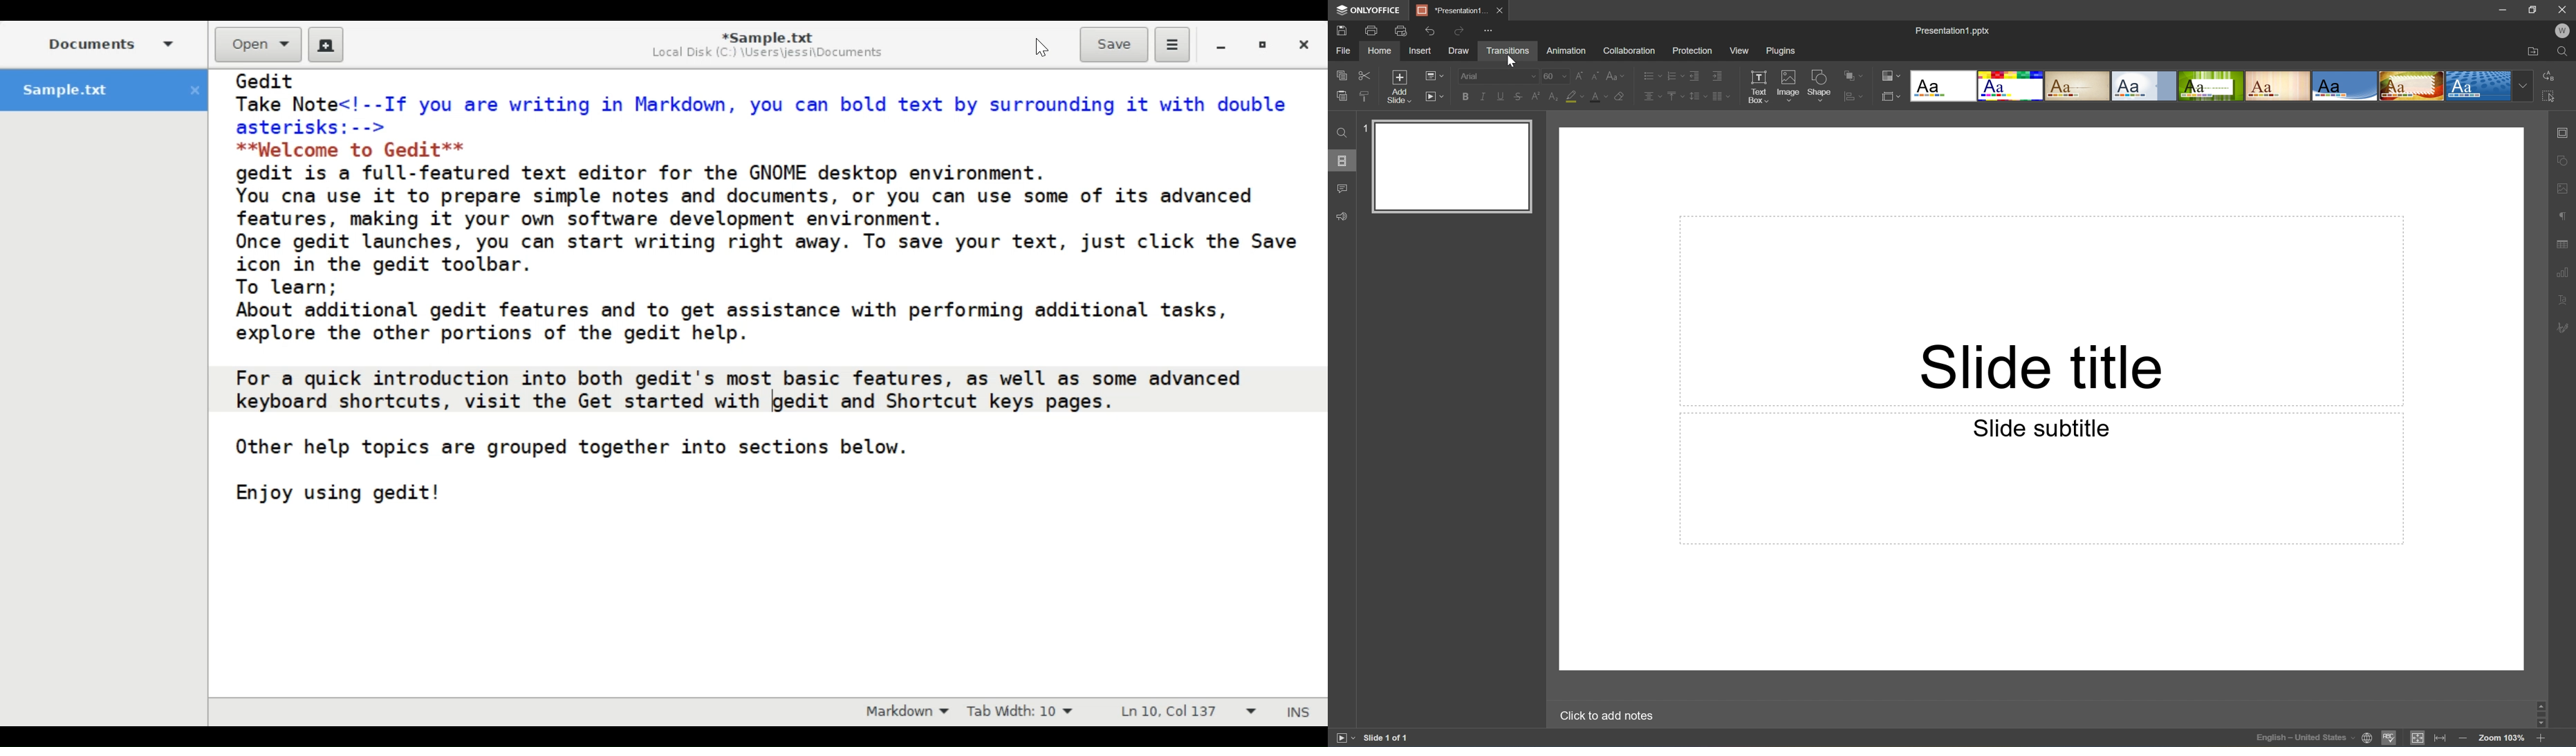  What do you see at coordinates (1552, 75) in the screenshot?
I see `60` at bounding box center [1552, 75].